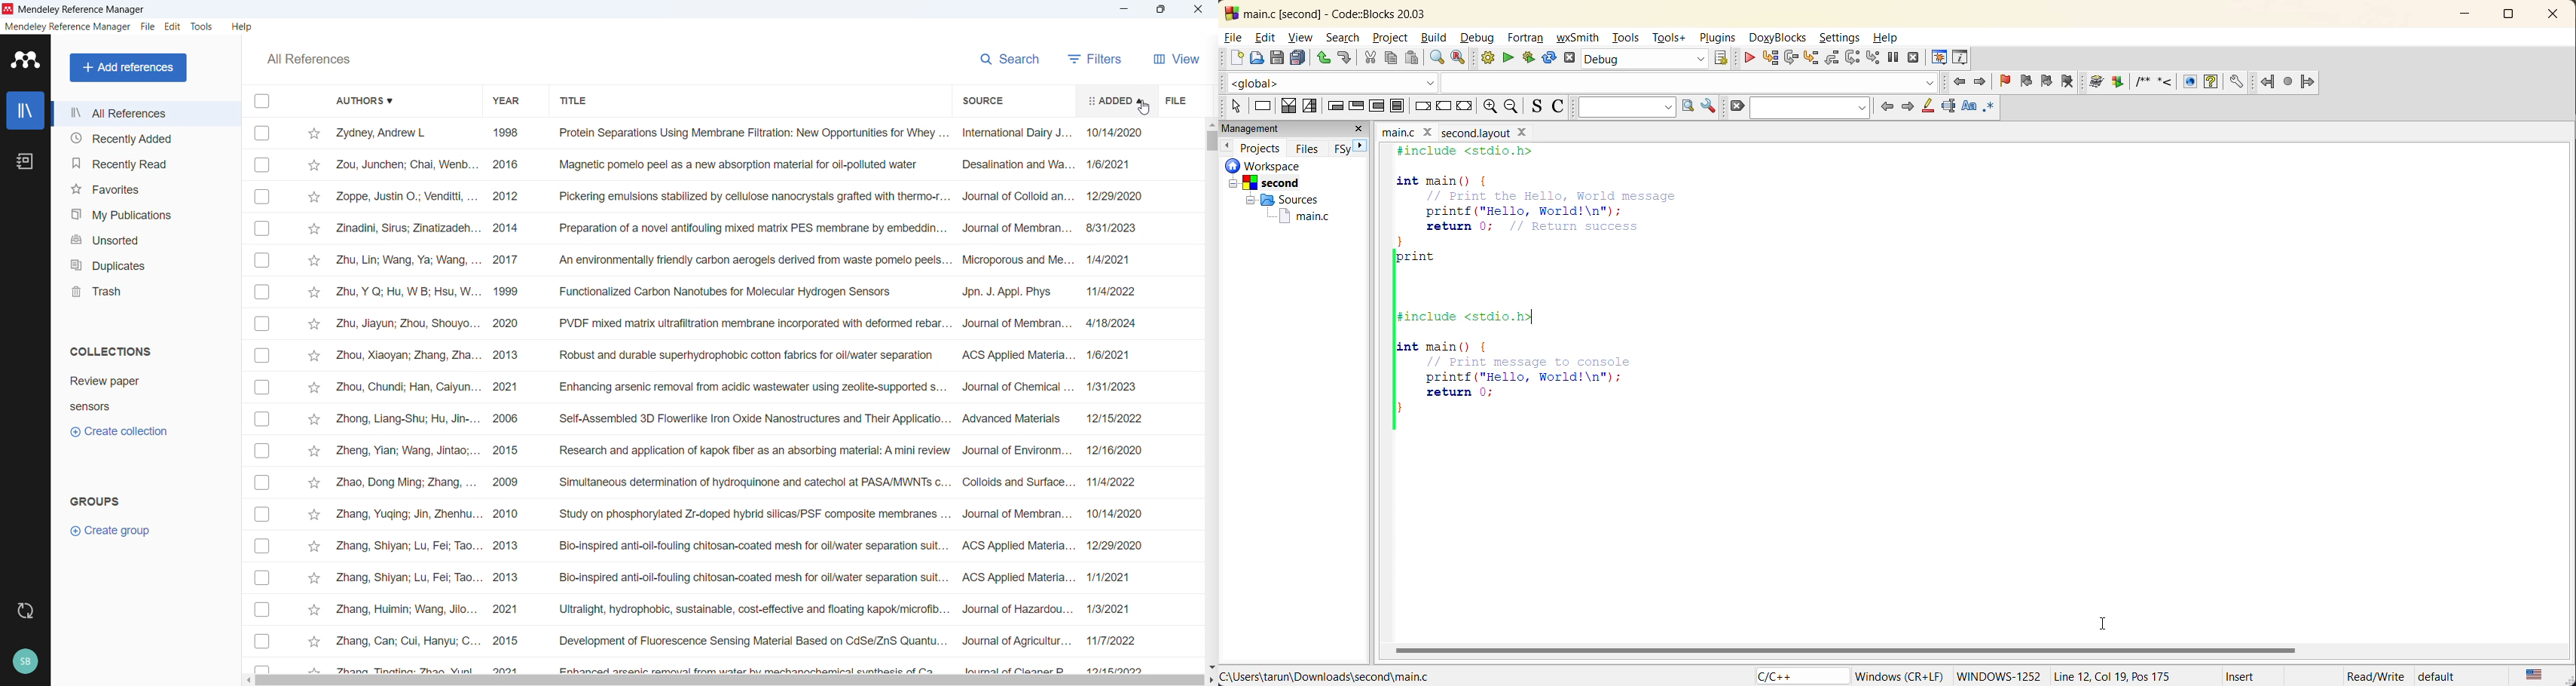 The width and height of the screenshot is (2576, 700). Describe the element at coordinates (1446, 107) in the screenshot. I see `continue instruction` at that location.